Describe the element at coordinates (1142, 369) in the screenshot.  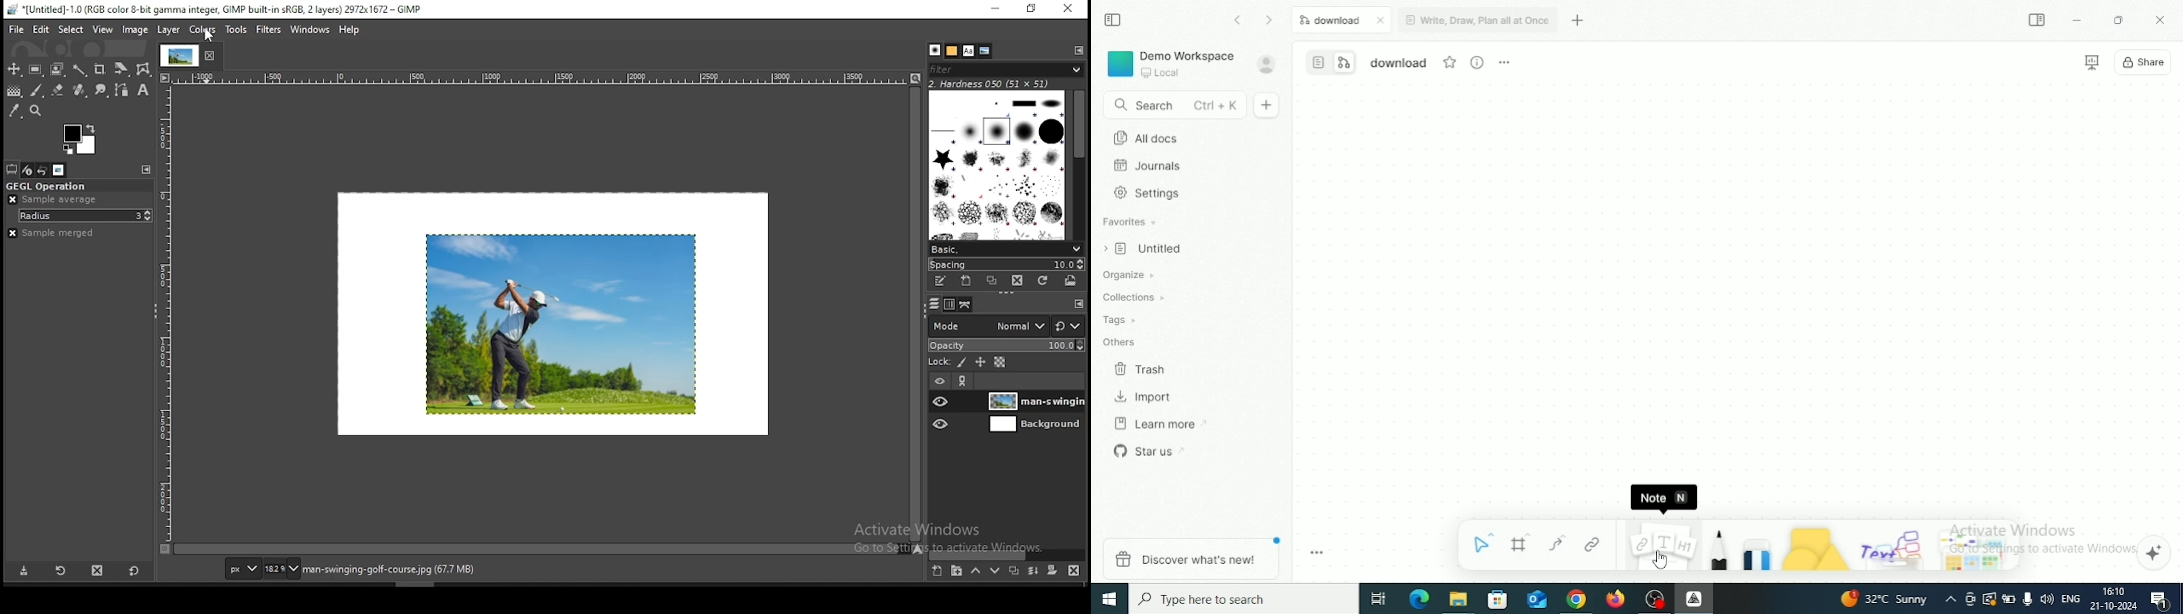
I see `Trash` at that location.